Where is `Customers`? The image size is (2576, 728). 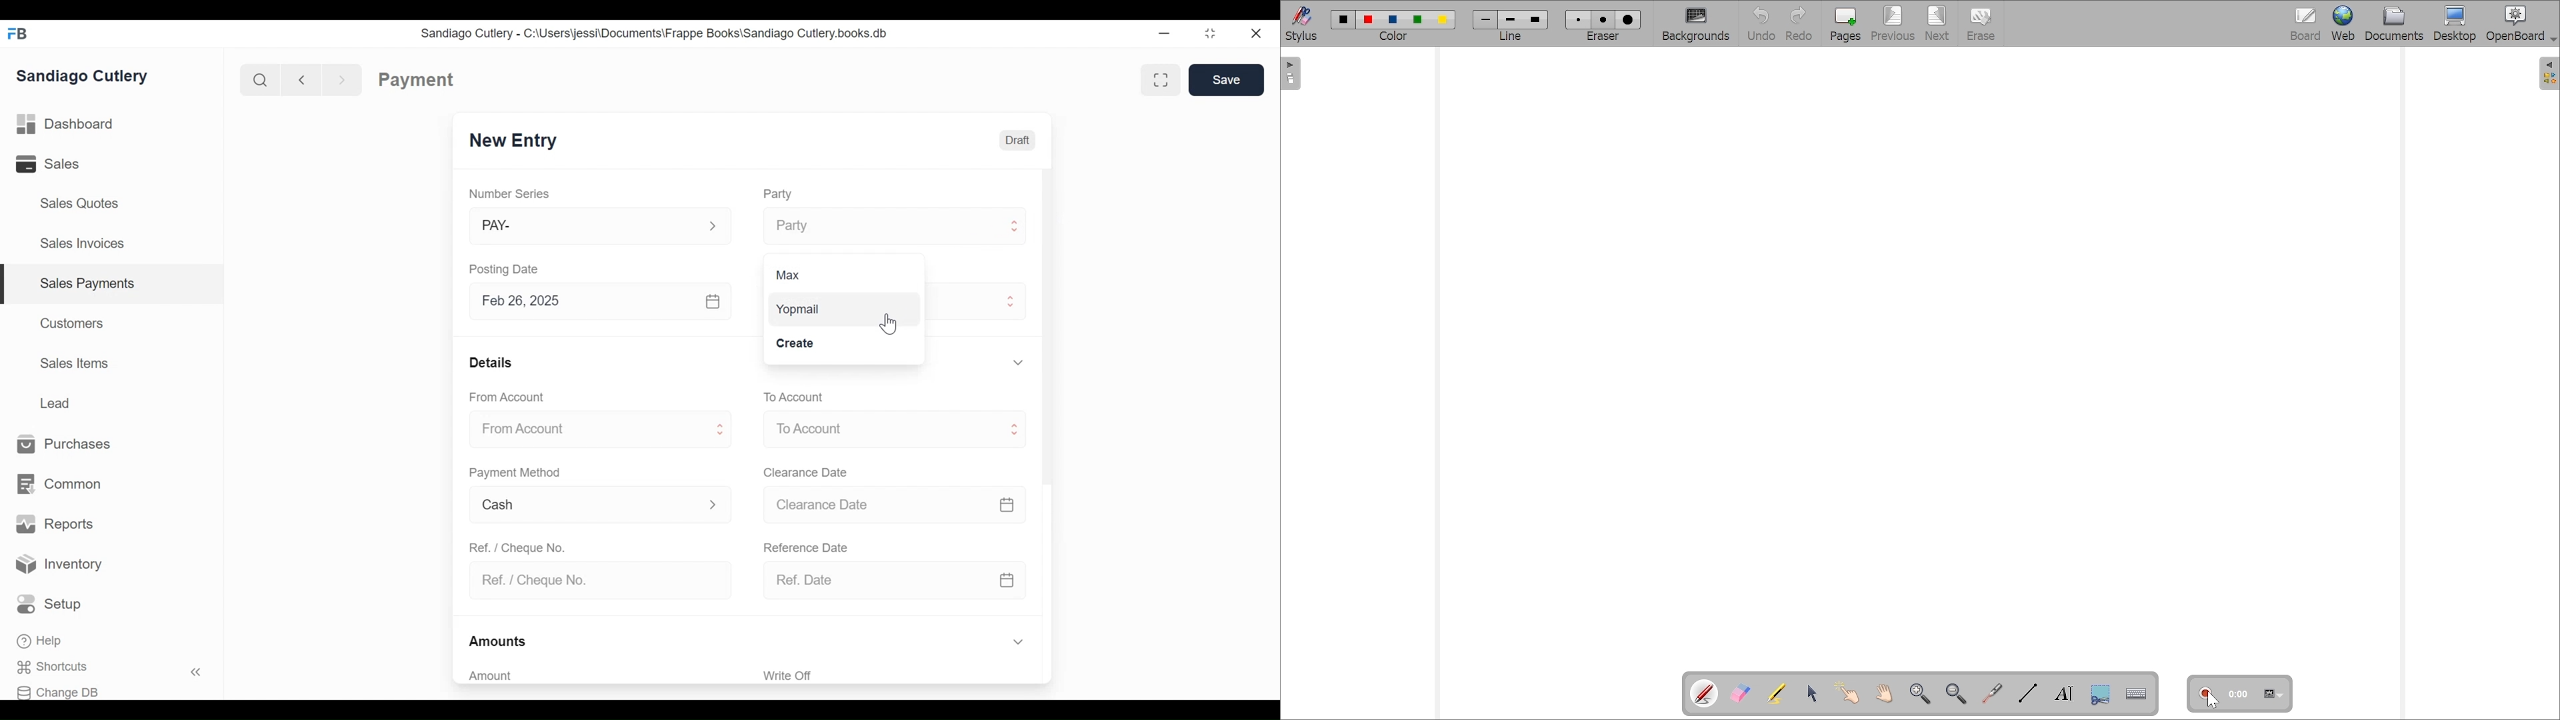 Customers is located at coordinates (73, 323).